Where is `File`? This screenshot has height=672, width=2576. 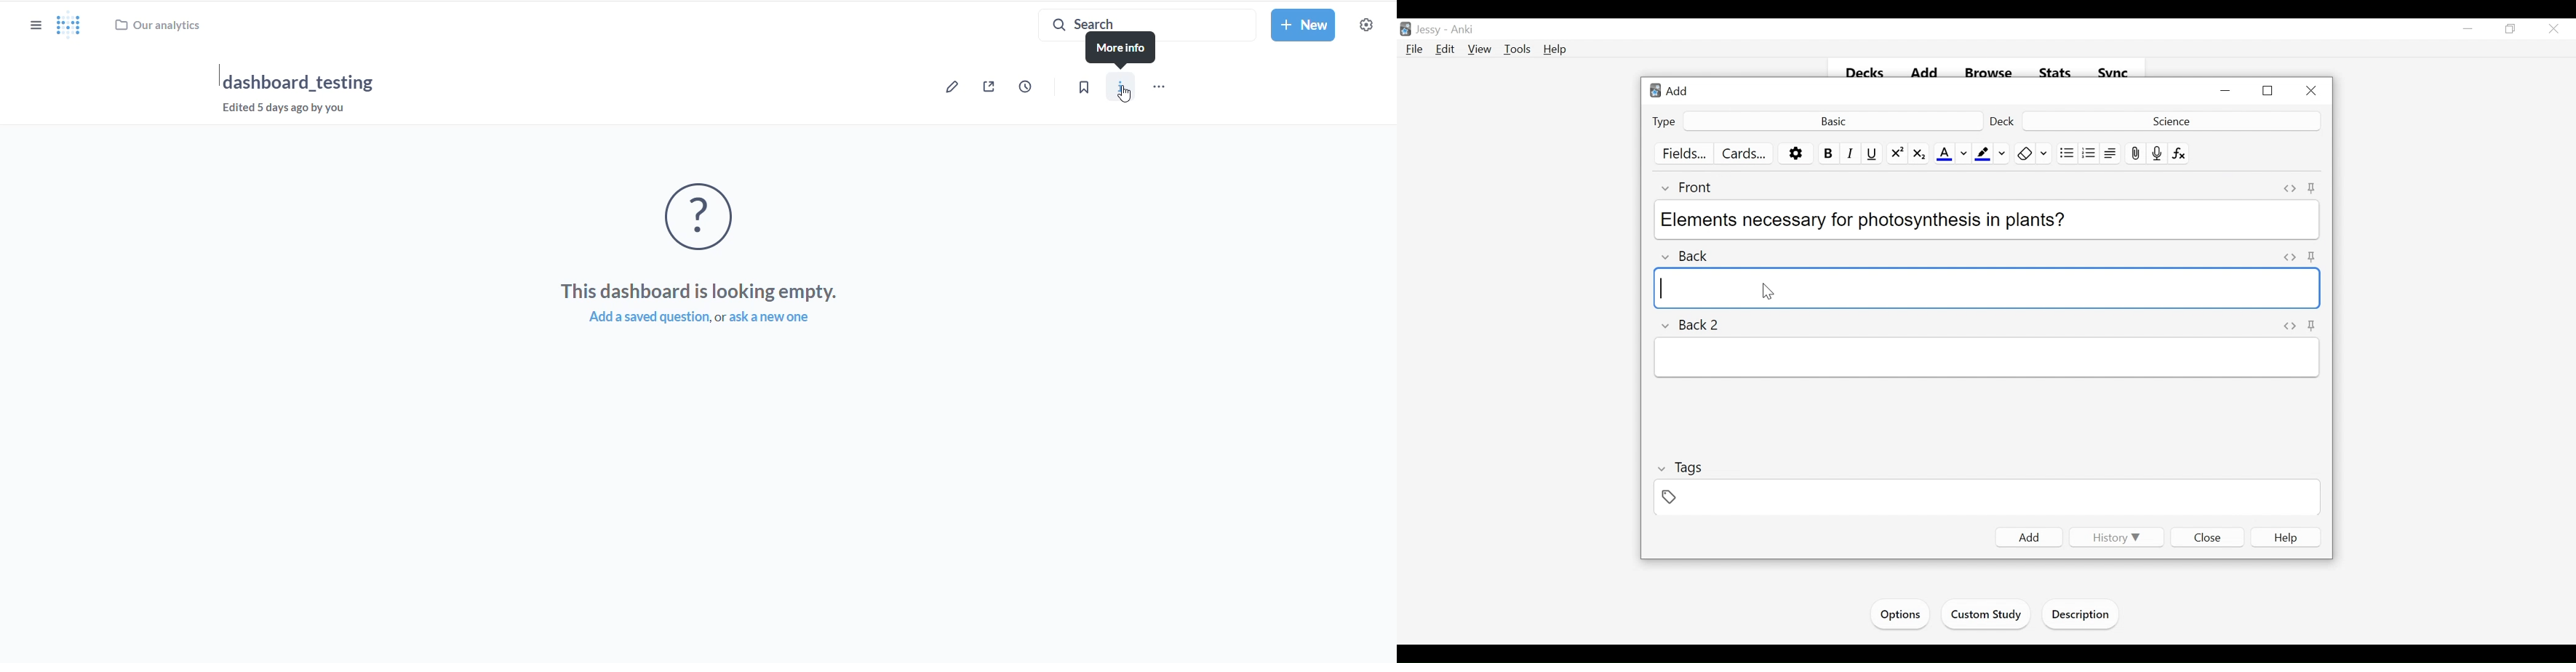 File is located at coordinates (1415, 50).